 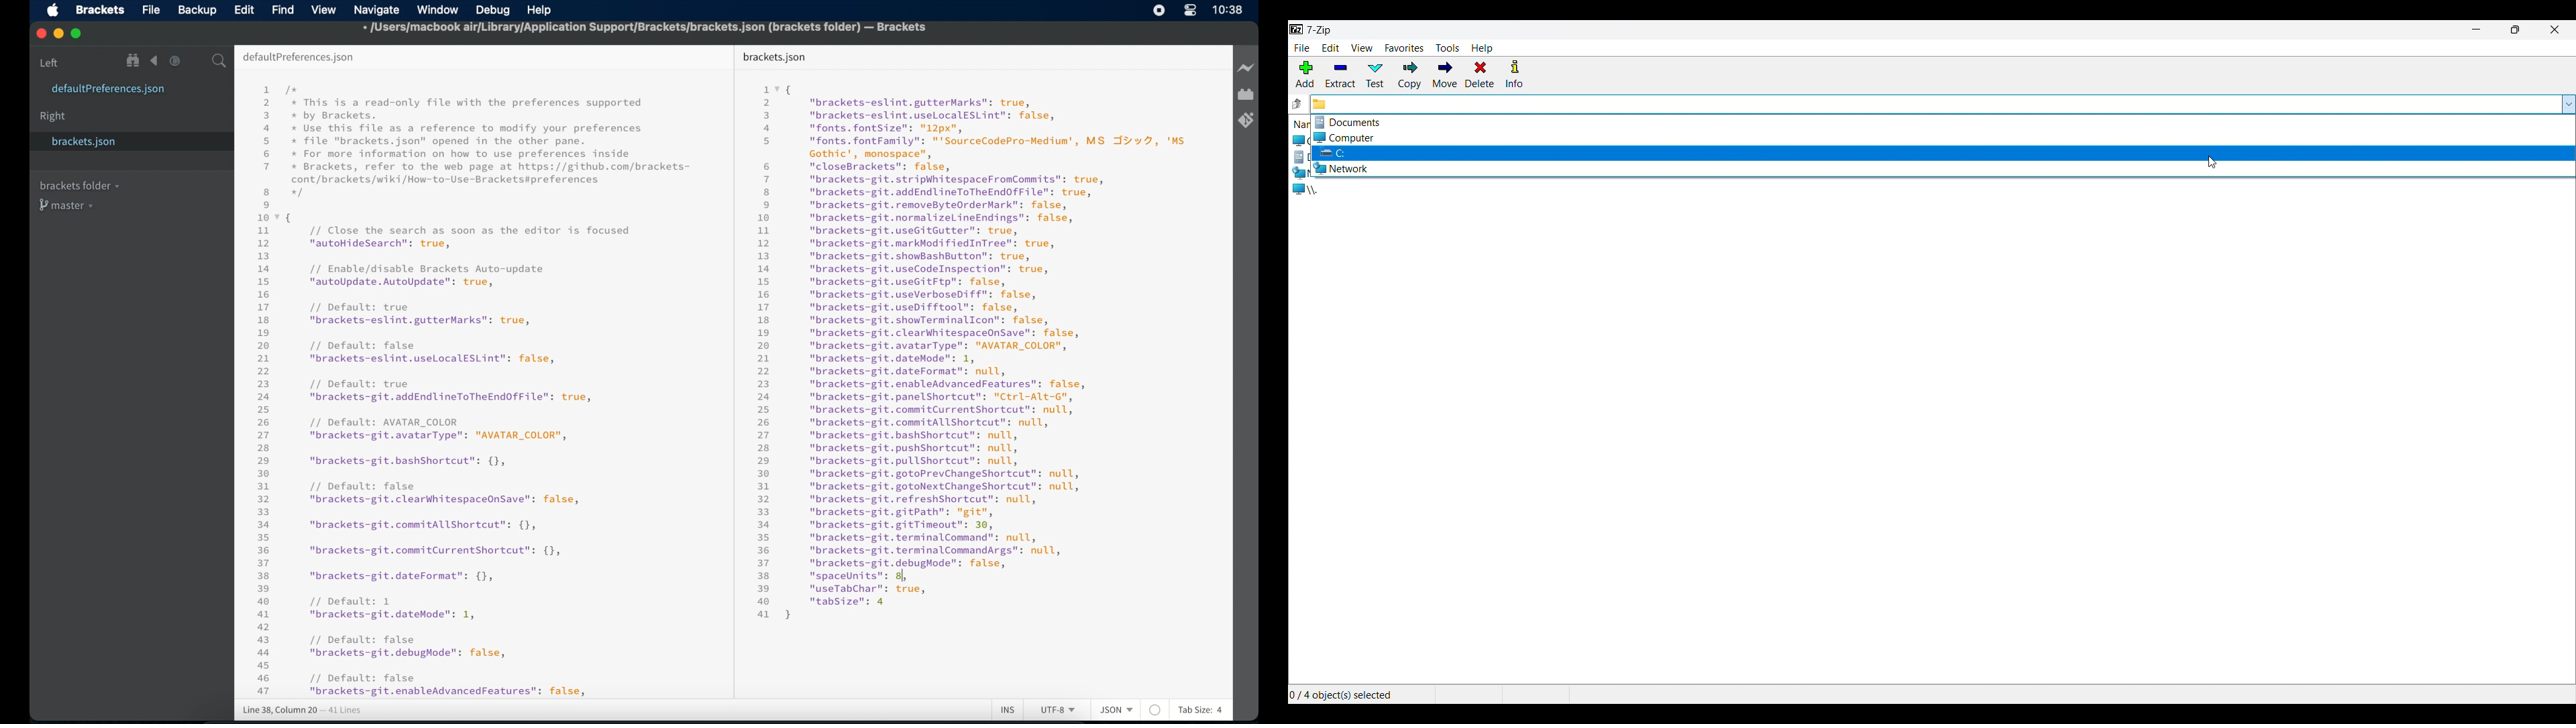 I want to click on ins, so click(x=1008, y=711).